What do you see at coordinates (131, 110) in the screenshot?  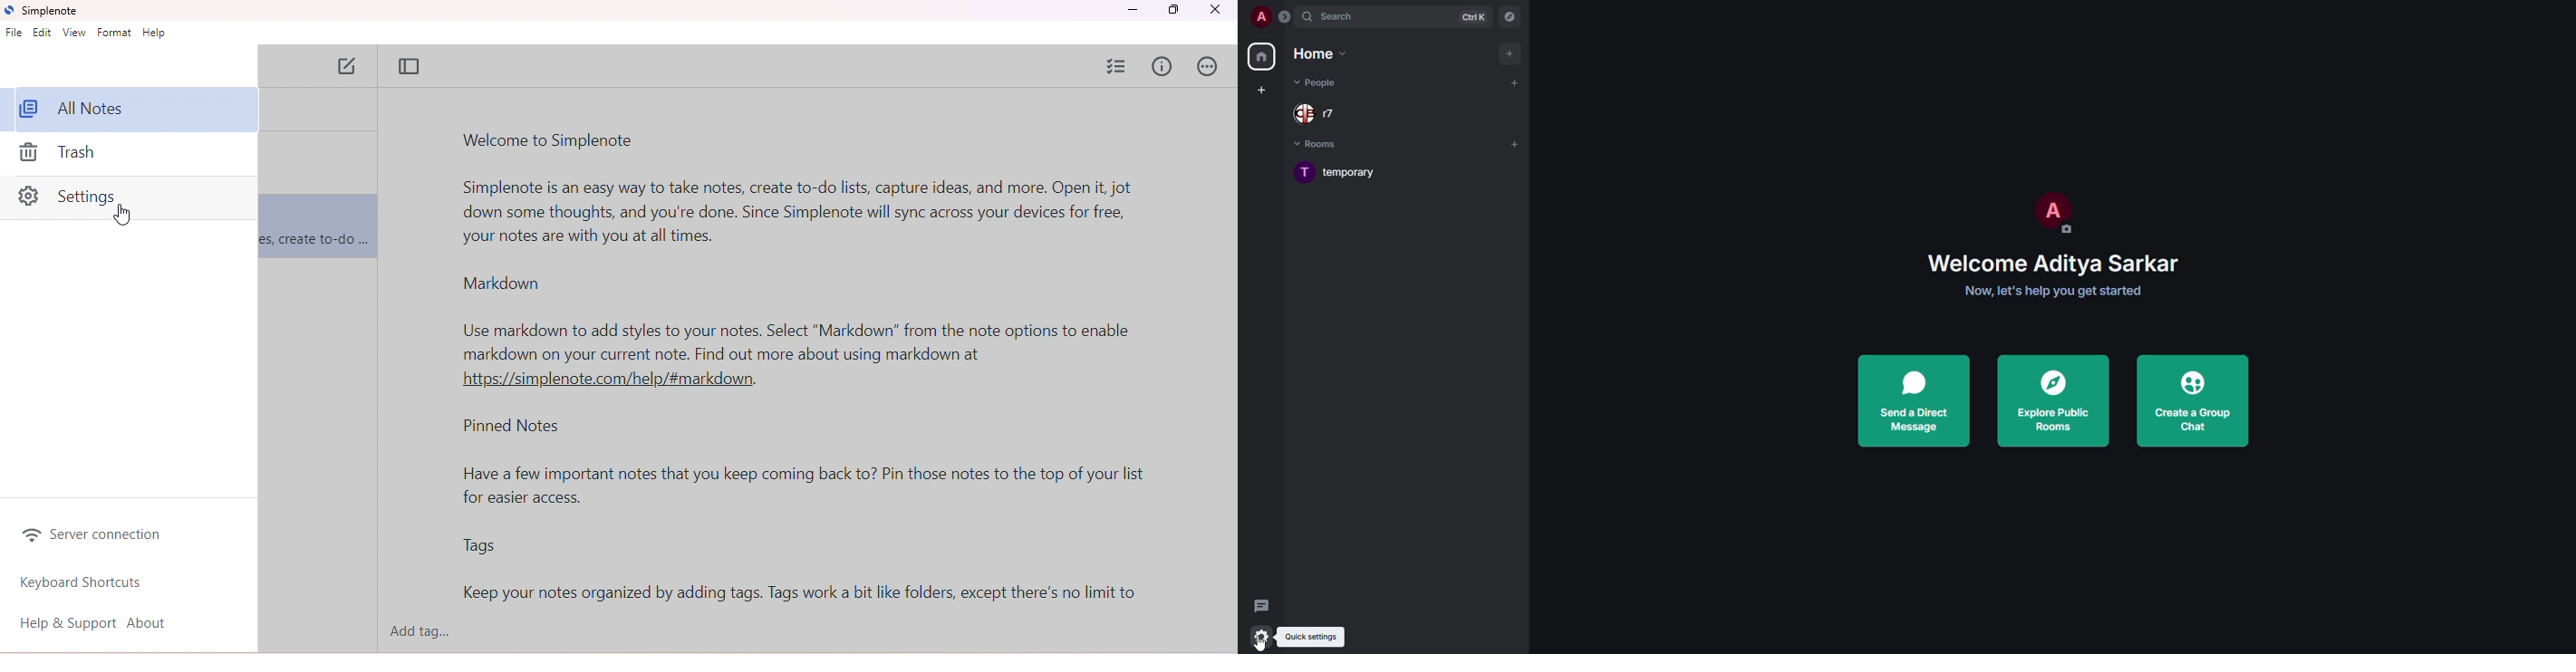 I see `all notes` at bounding box center [131, 110].